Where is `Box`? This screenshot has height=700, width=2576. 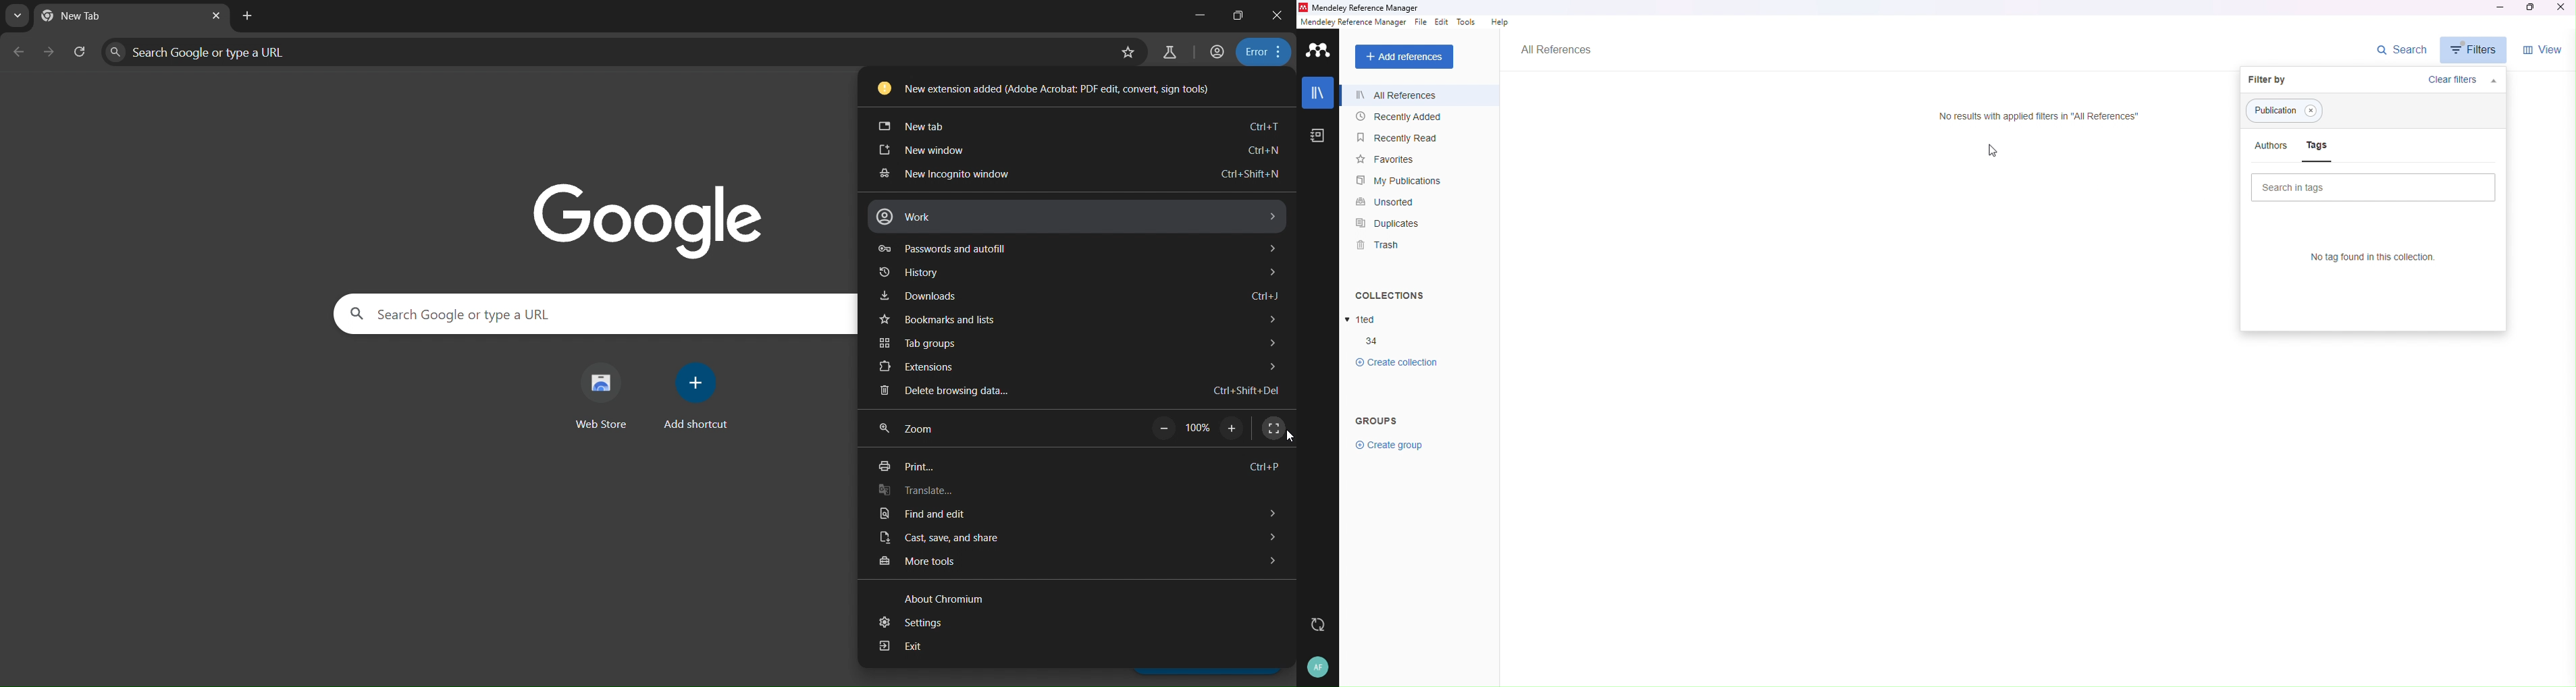
Box is located at coordinates (2535, 7).